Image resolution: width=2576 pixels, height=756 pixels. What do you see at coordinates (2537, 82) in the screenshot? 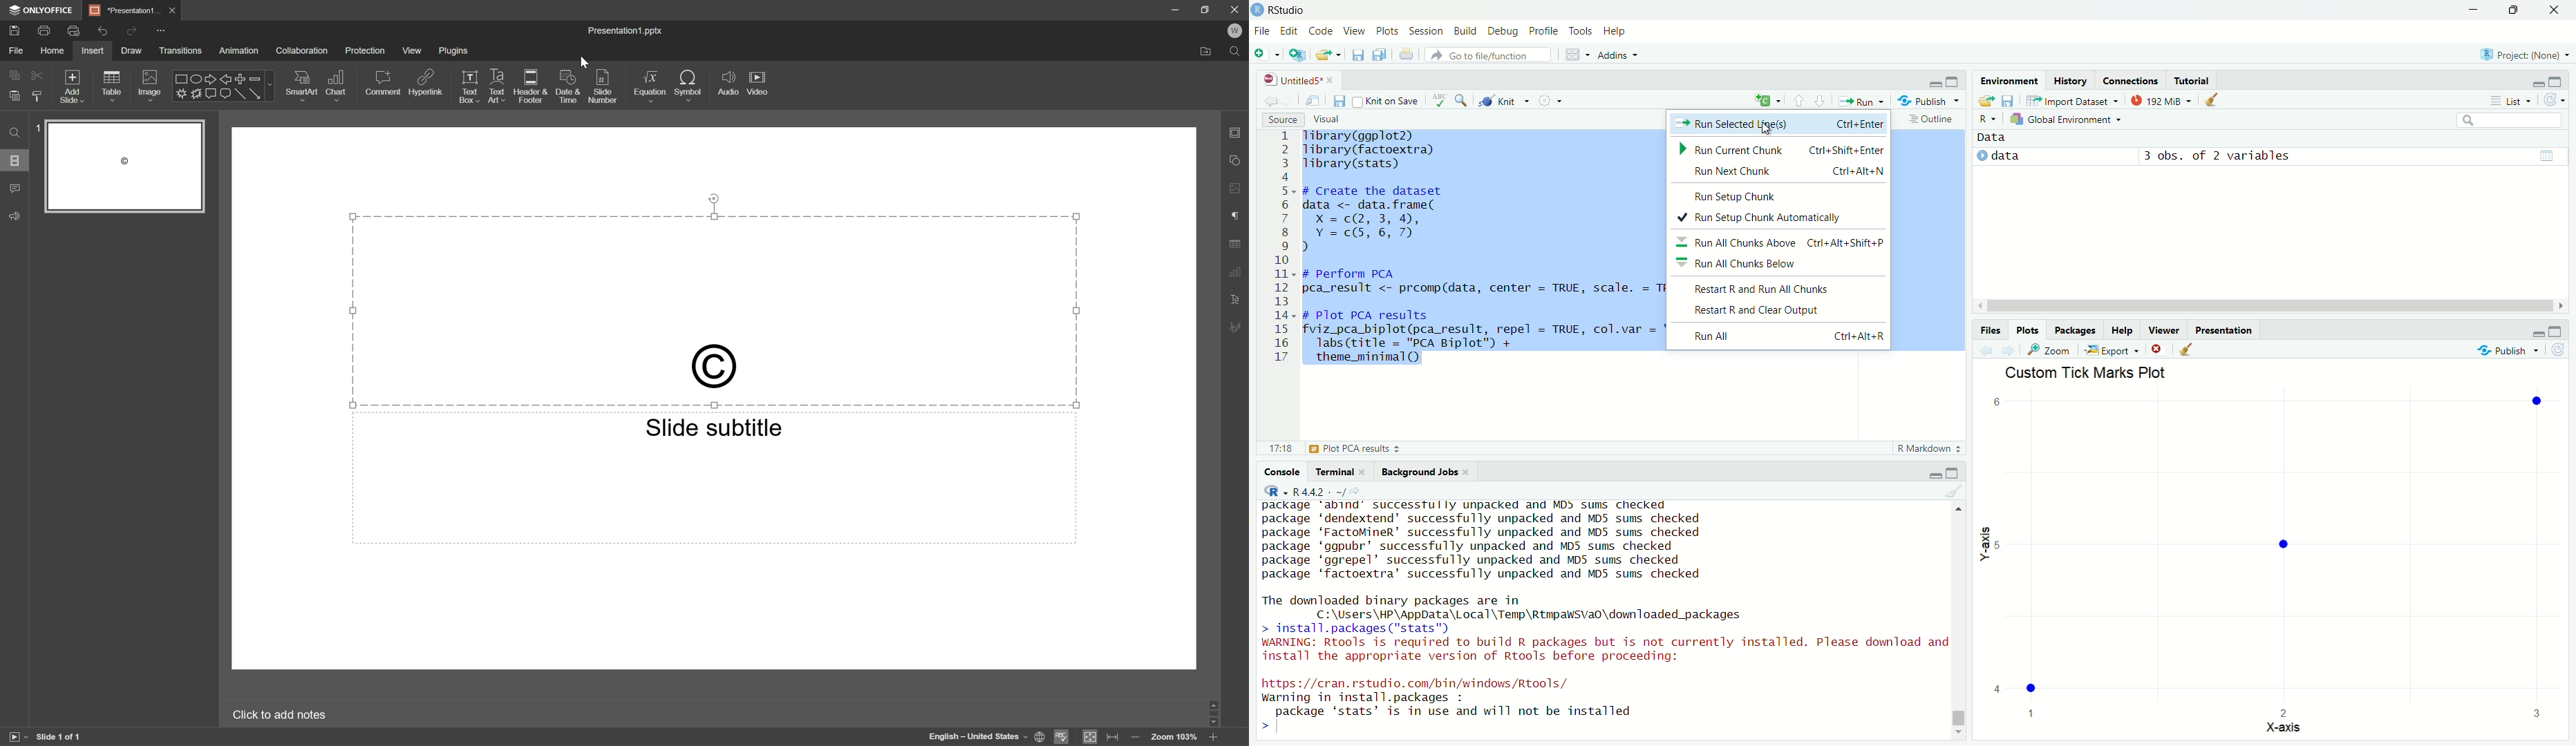
I see `minimize` at bounding box center [2537, 82].